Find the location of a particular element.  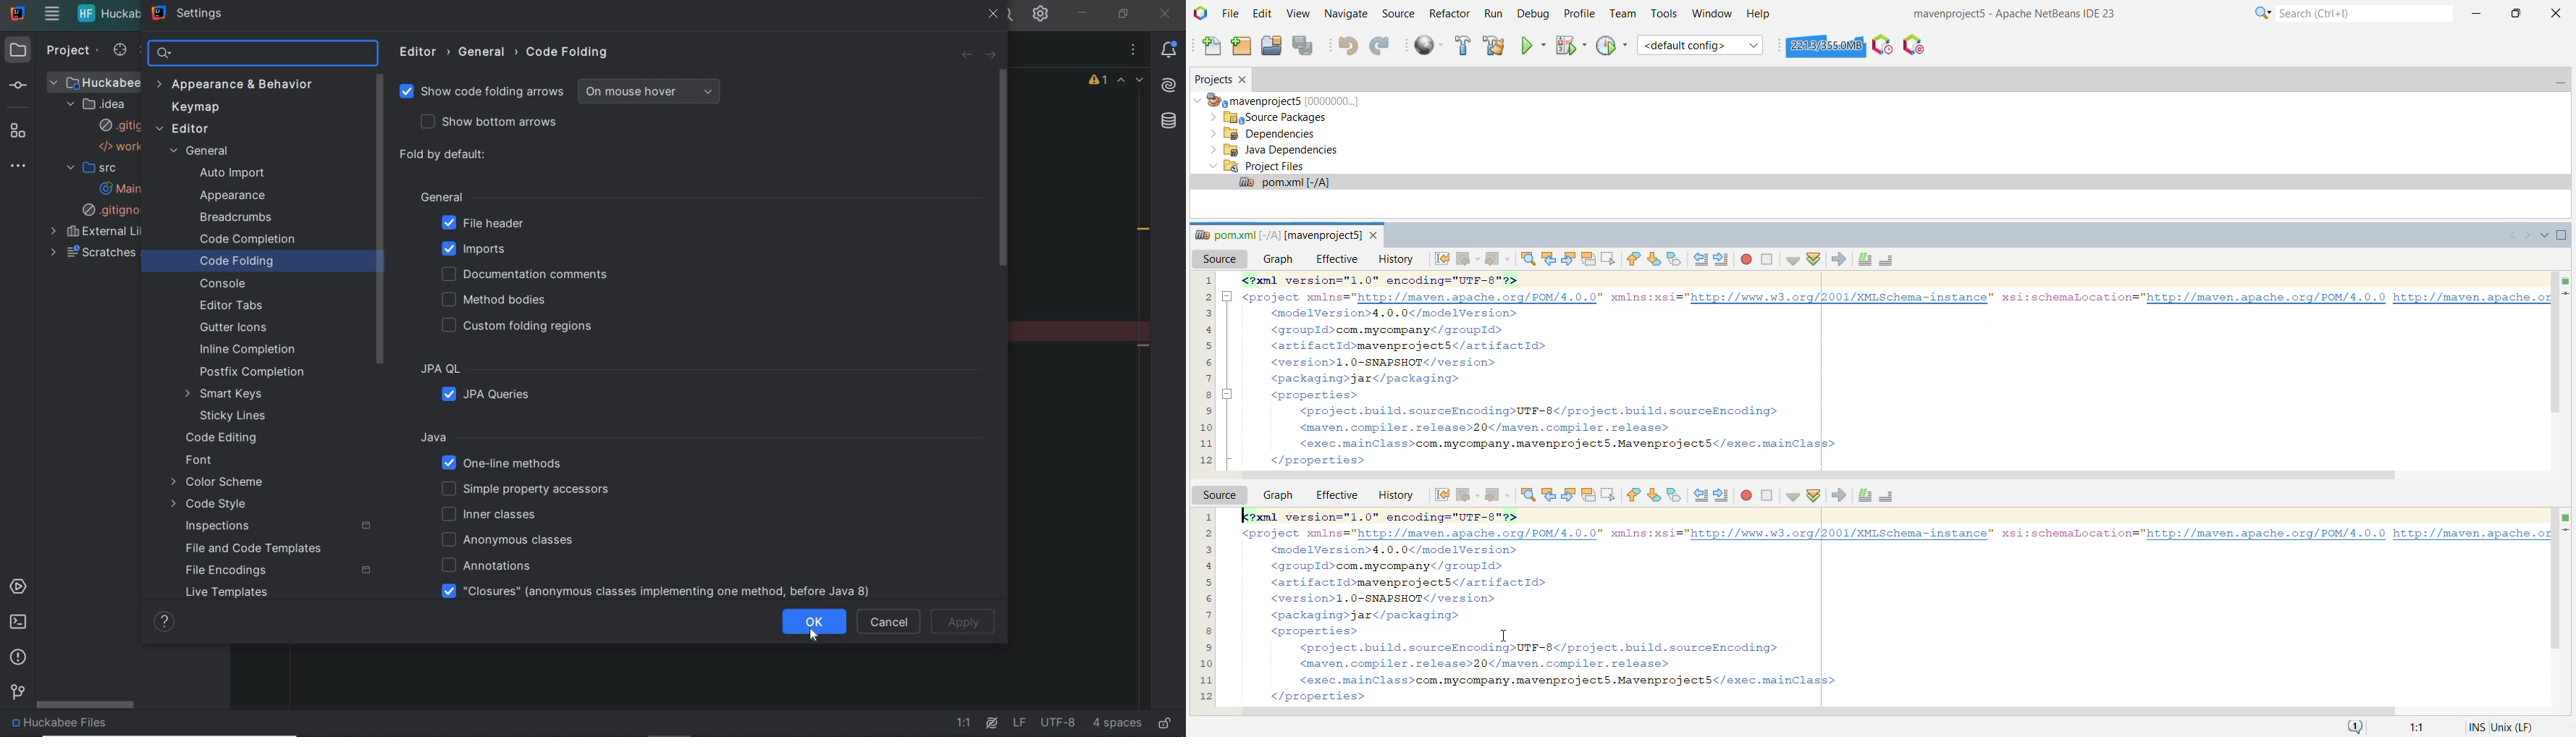

minimize is located at coordinates (1083, 11).